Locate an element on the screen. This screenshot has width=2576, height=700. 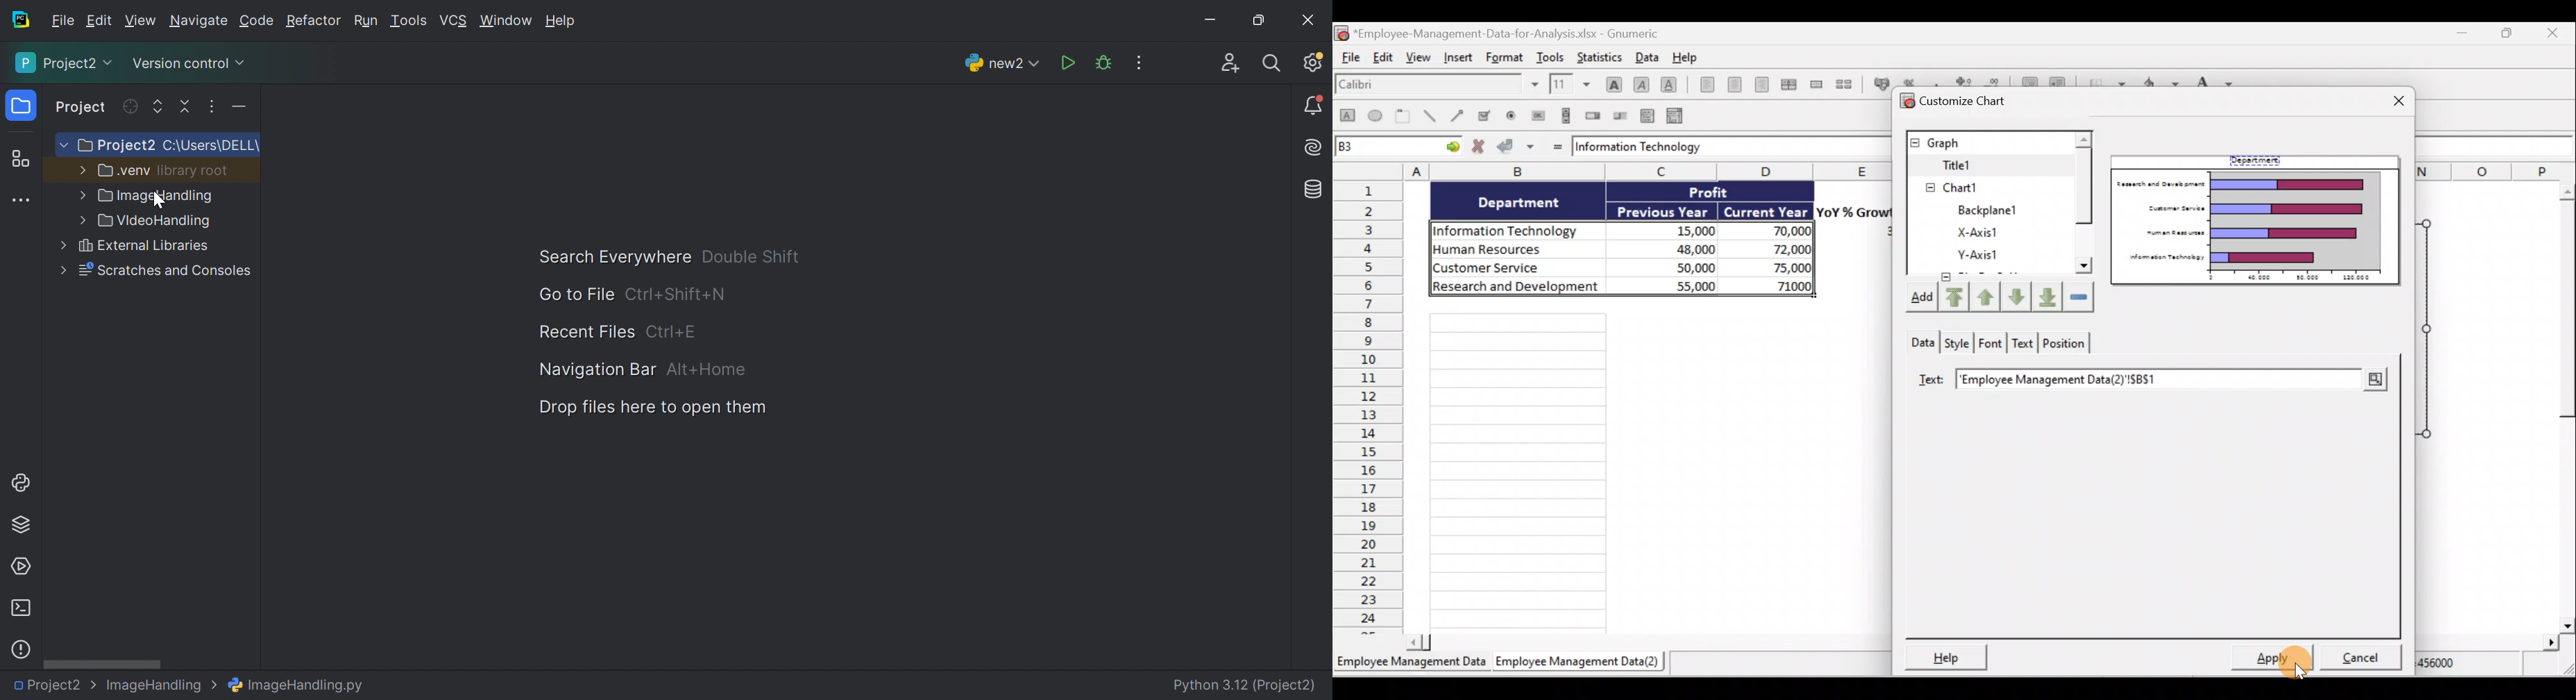
Create a button is located at coordinates (1536, 116).